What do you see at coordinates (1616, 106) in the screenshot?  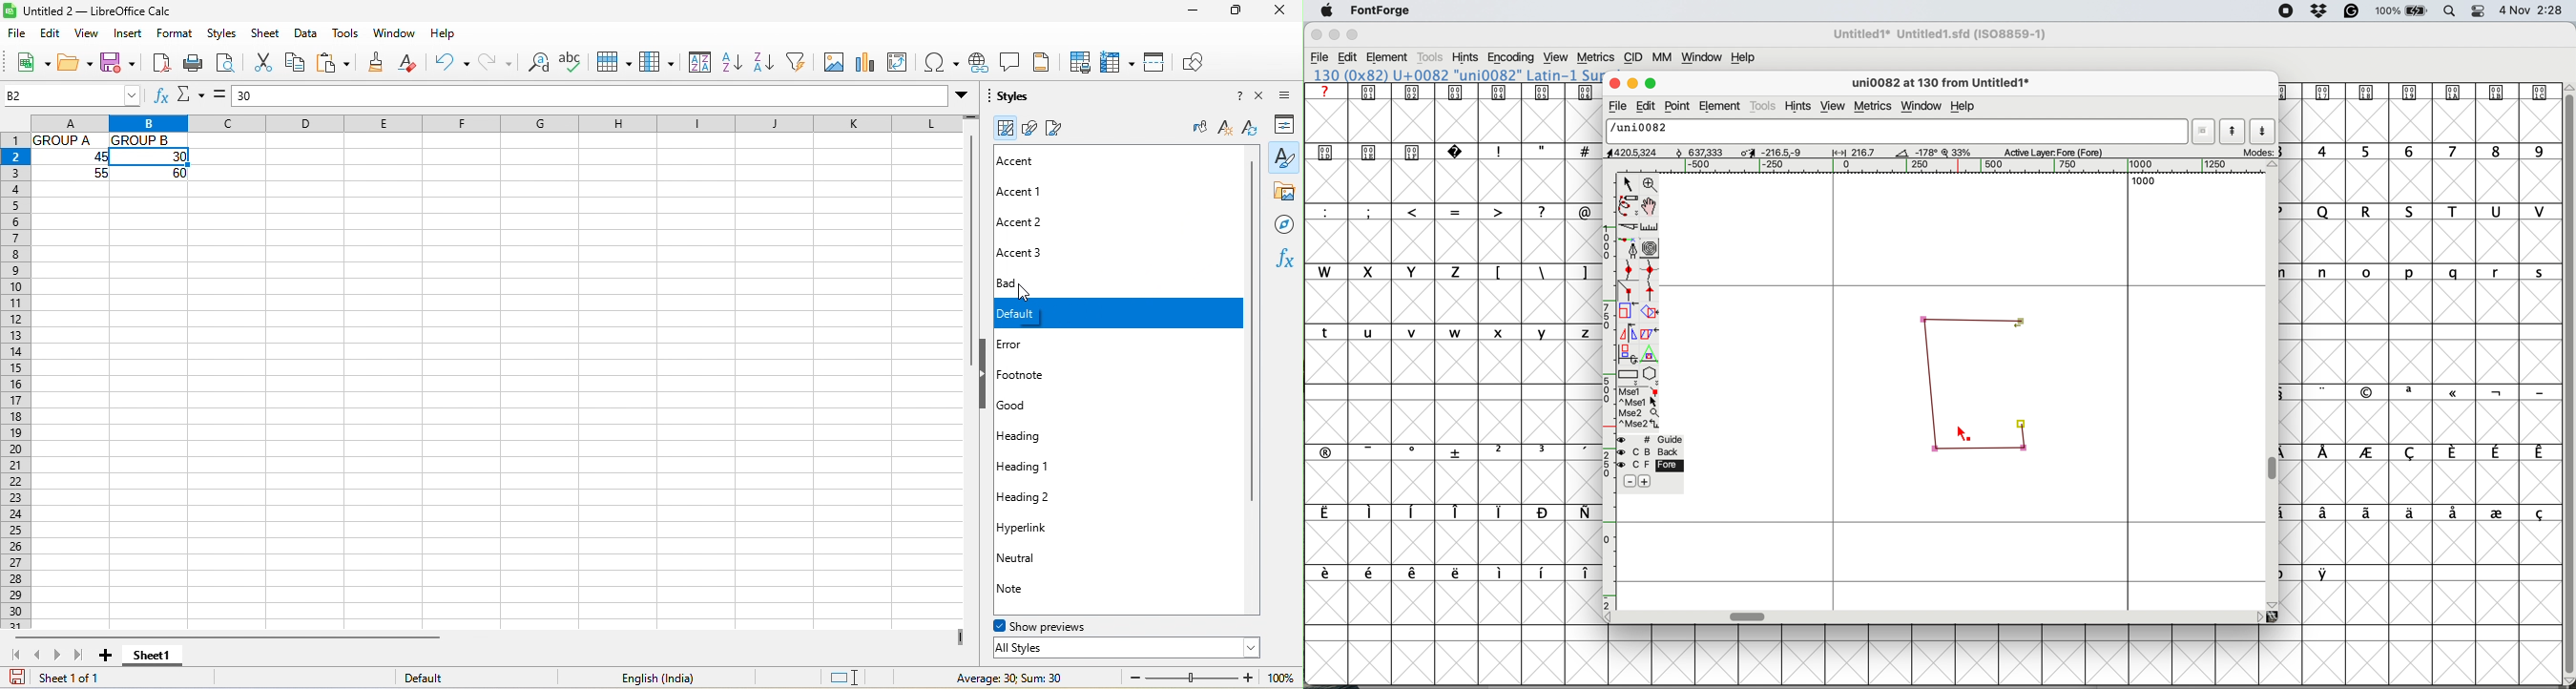 I see `file` at bounding box center [1616, 106].